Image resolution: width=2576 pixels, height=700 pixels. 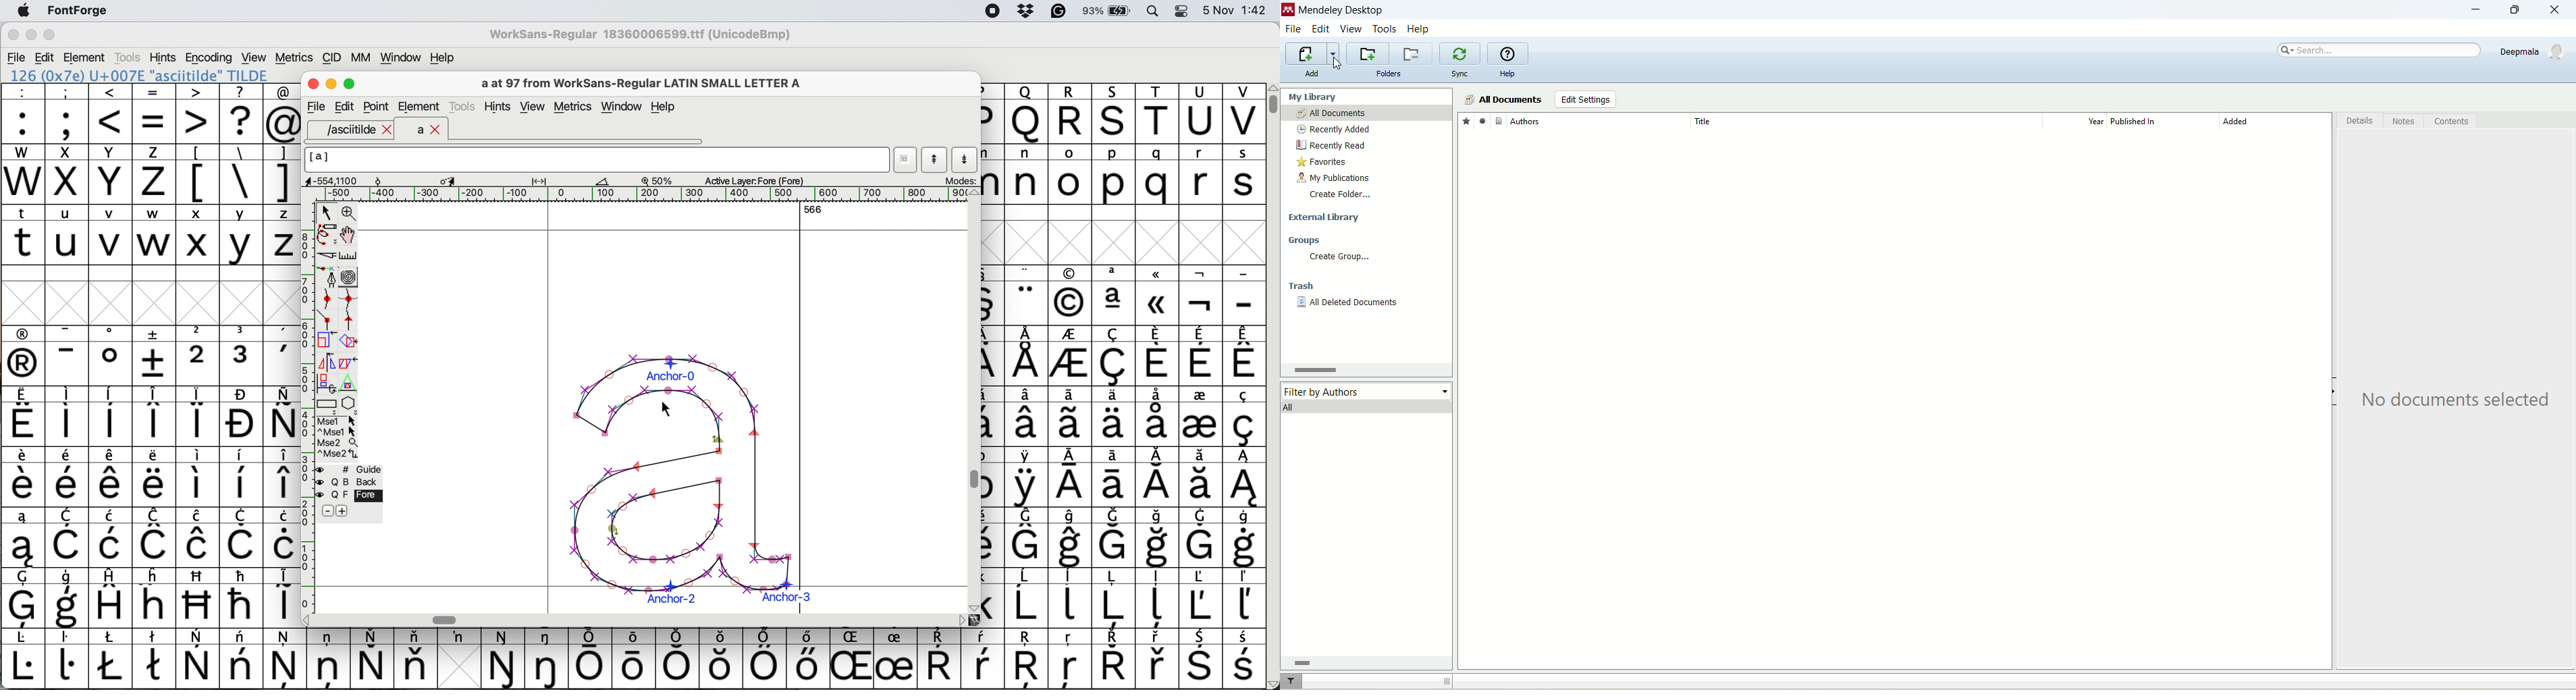 I want to click on star or polygon, so click(x=349, y=403).